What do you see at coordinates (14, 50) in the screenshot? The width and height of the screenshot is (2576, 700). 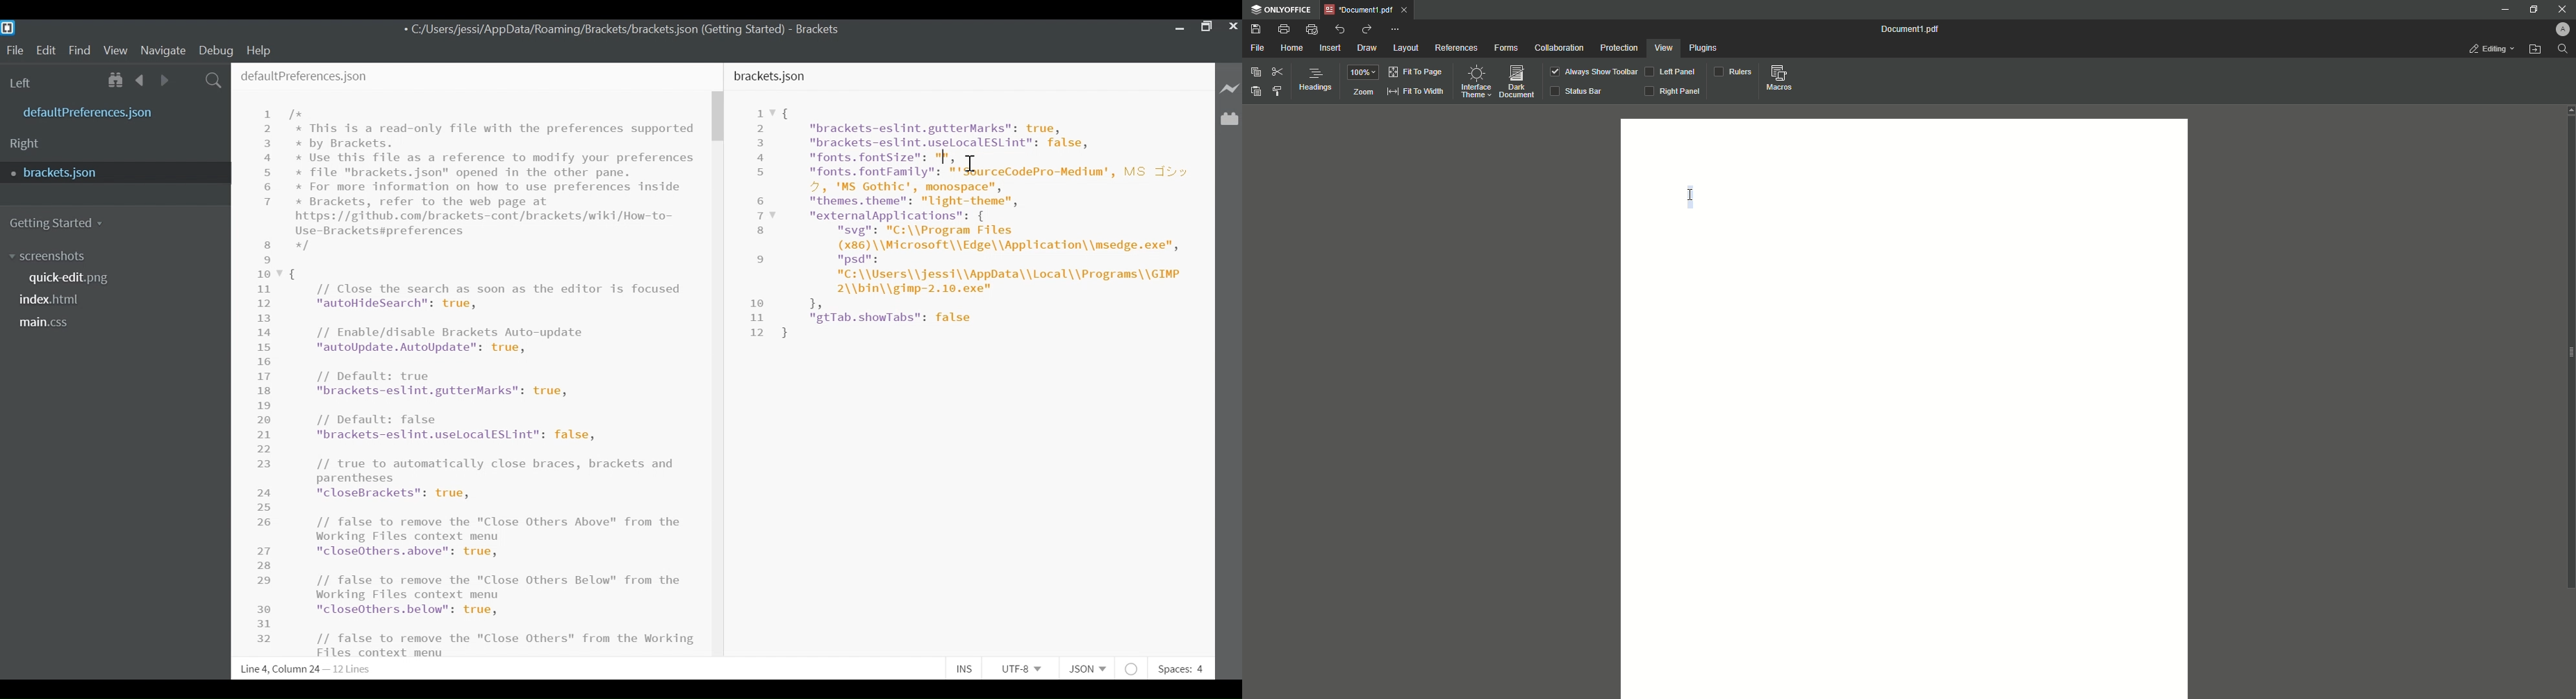 I see `File` at bounding box center [14, 50].